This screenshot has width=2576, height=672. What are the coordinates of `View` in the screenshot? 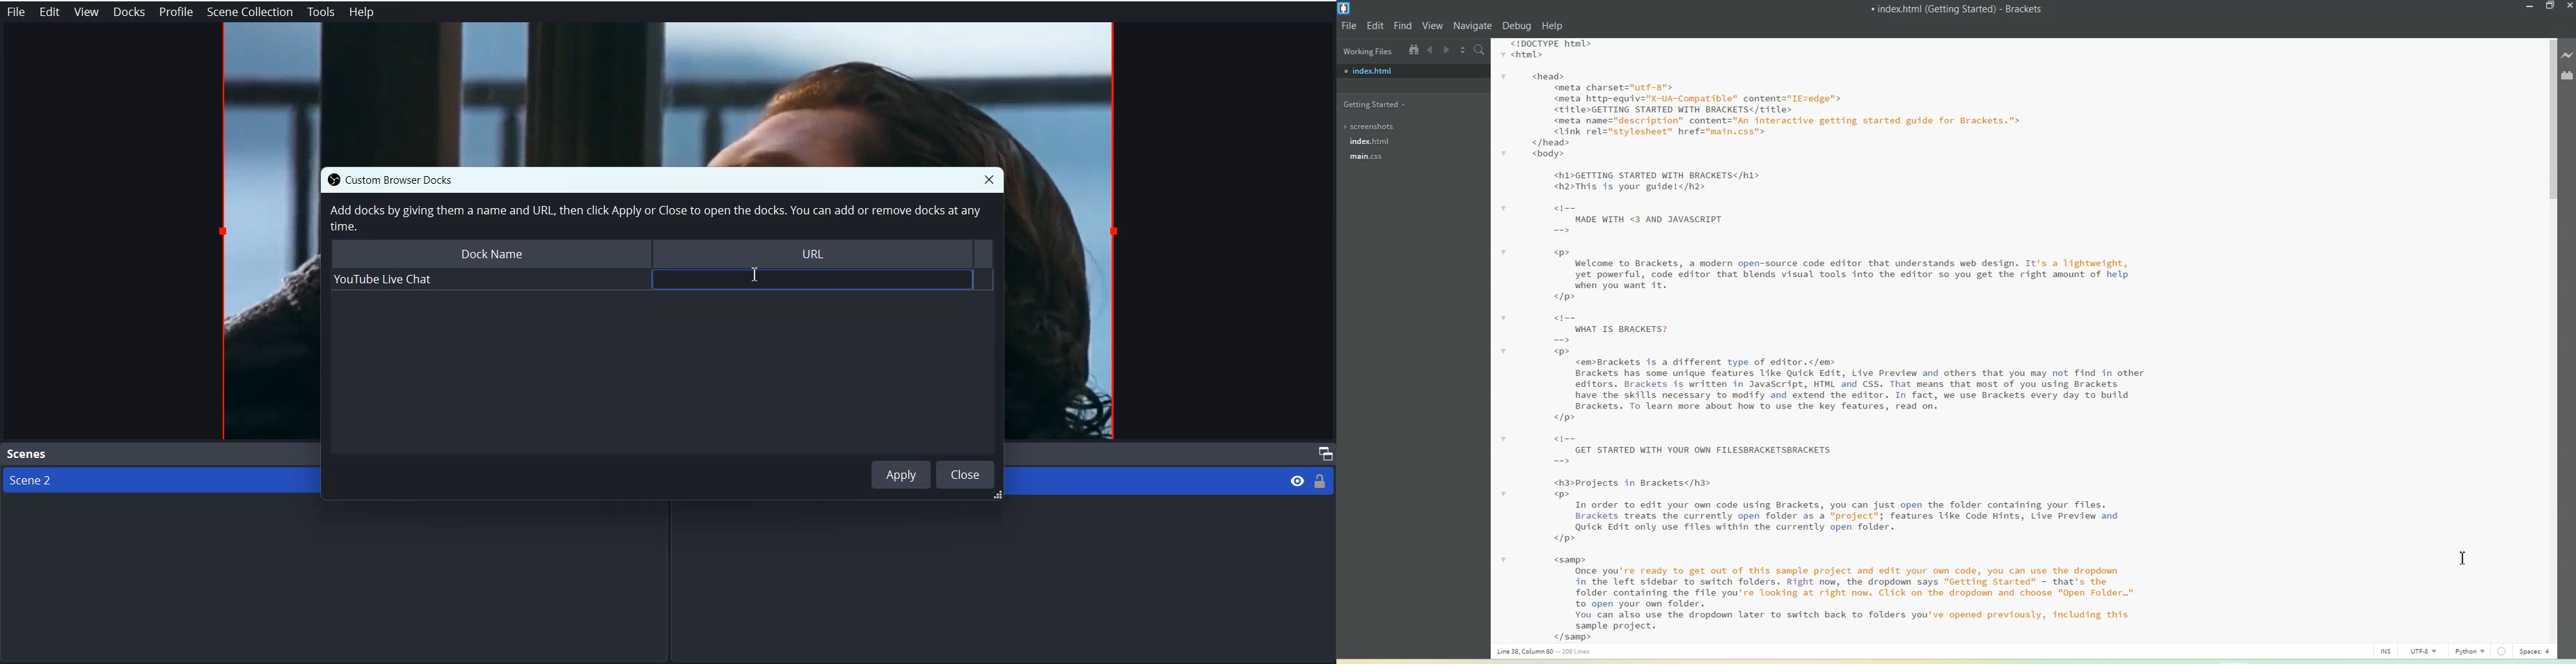 It's located at (1434, 25).